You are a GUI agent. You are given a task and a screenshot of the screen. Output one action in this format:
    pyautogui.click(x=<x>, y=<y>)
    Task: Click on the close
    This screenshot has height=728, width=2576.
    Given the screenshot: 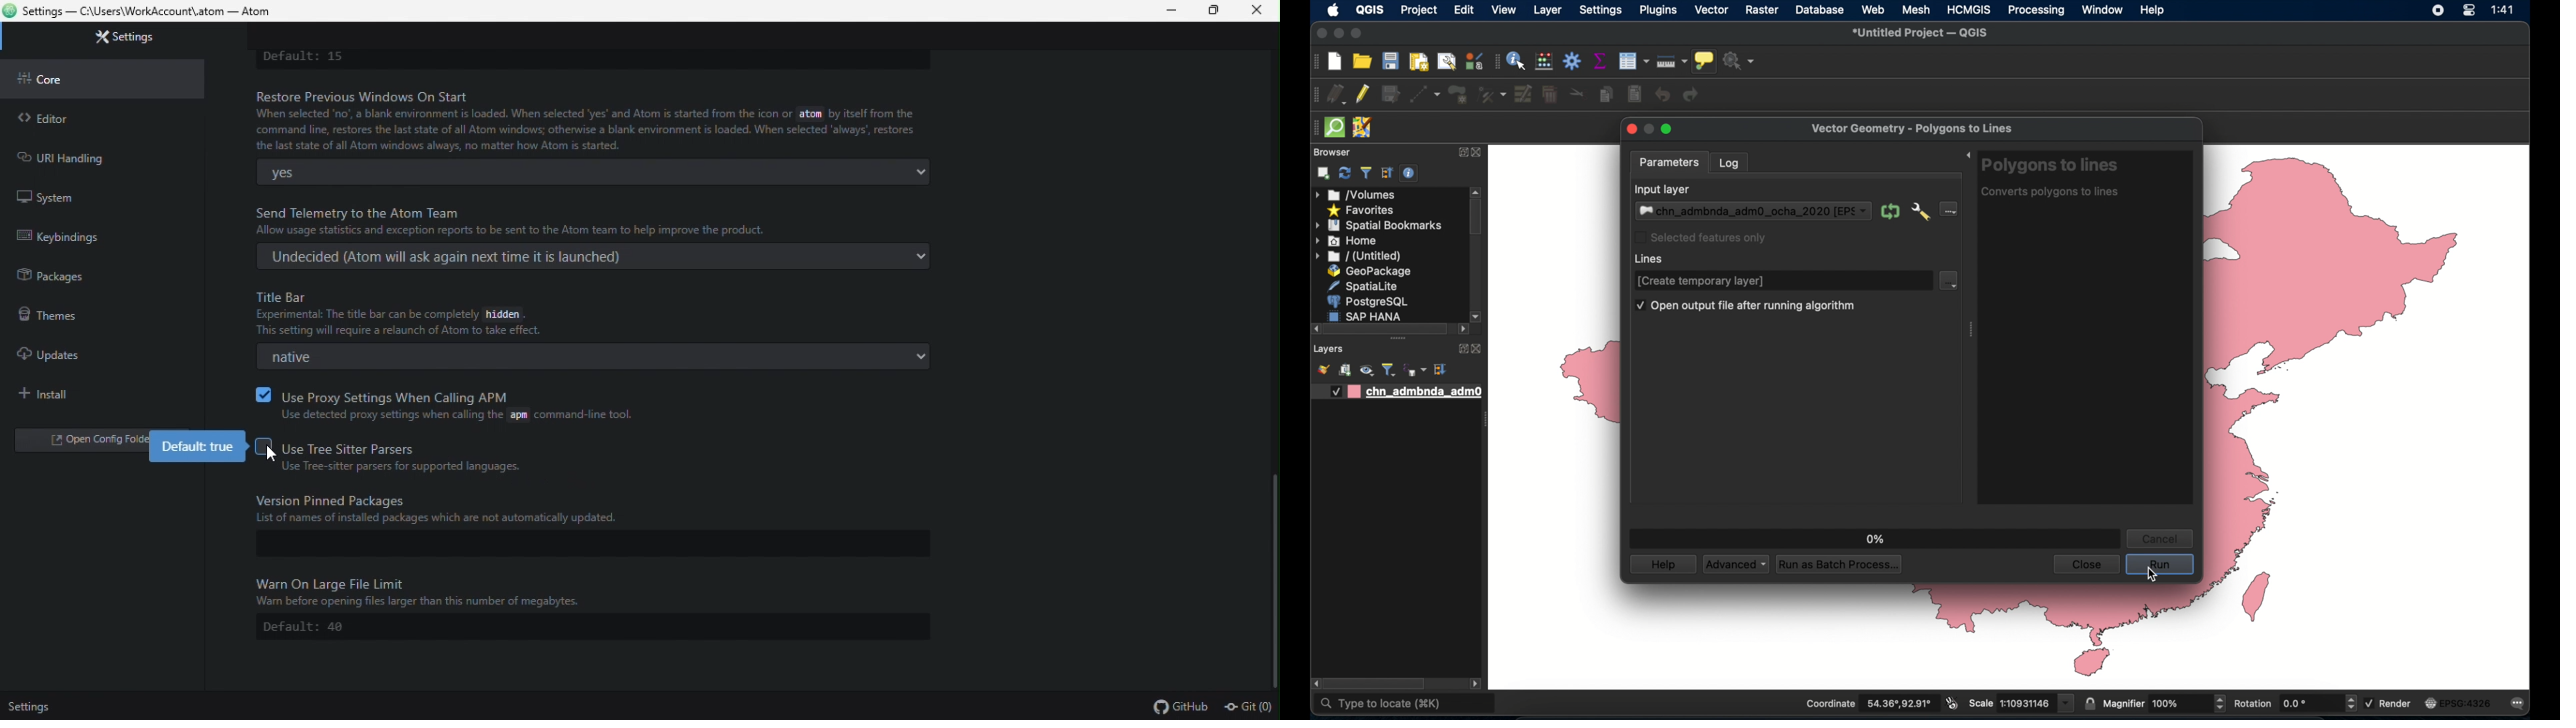 What is the action you would take?
    pyautogui.click(x=2085, y=563)
    